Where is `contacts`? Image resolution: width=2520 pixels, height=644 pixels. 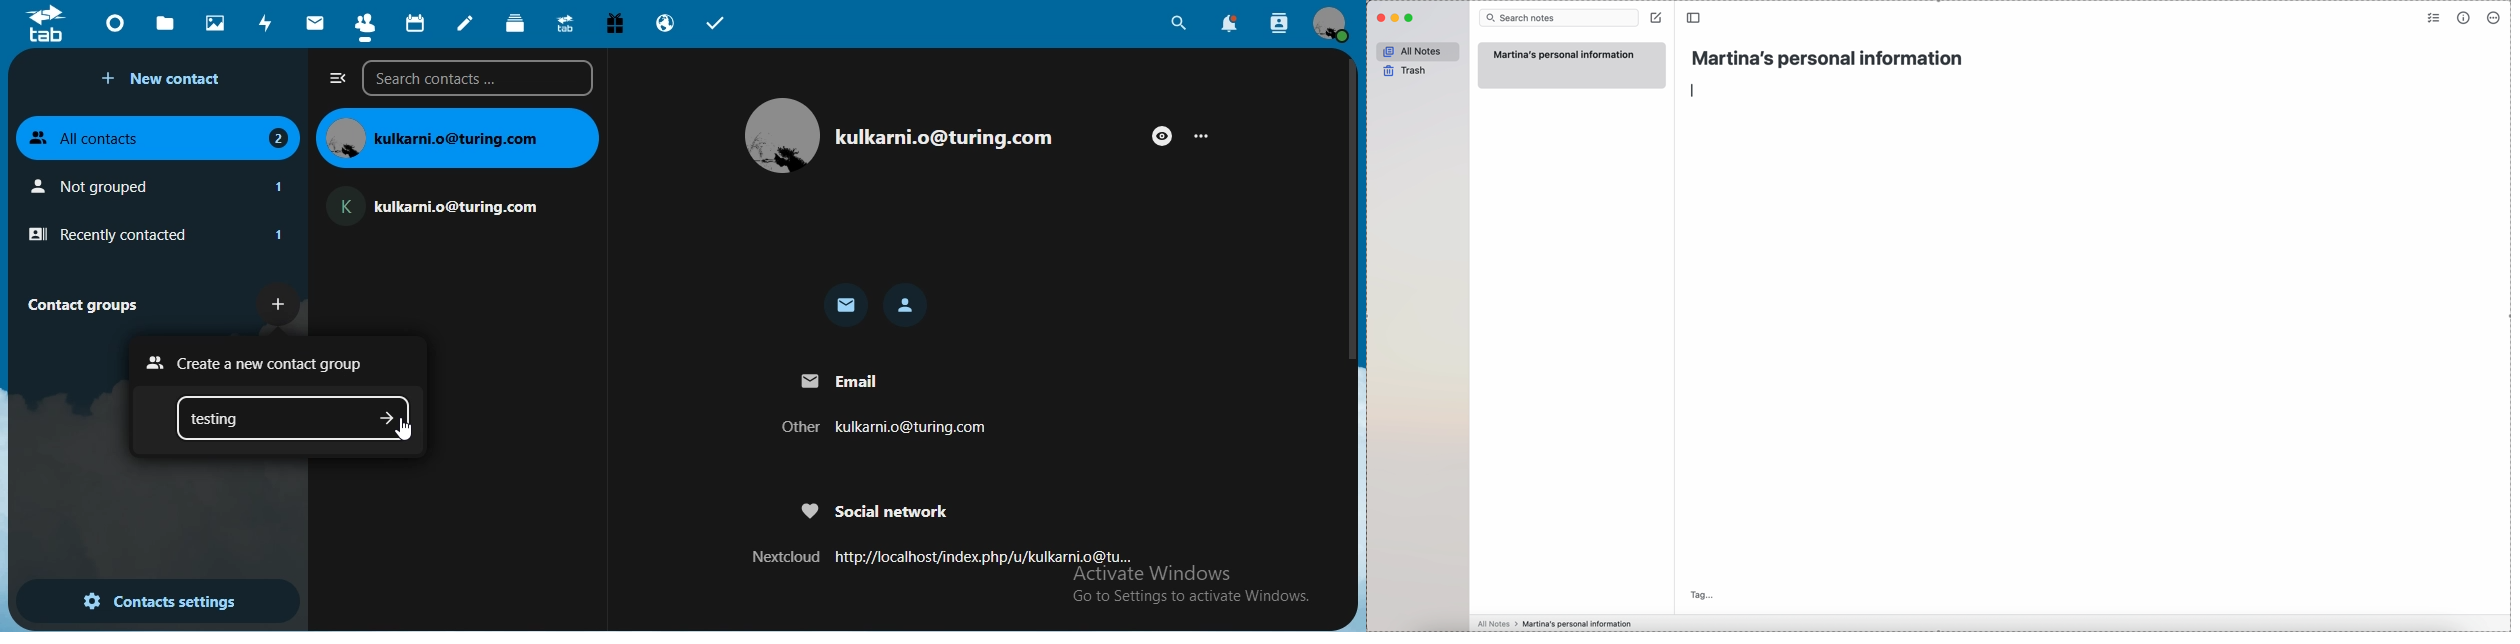 contacts is located at coordinates (365, 27).